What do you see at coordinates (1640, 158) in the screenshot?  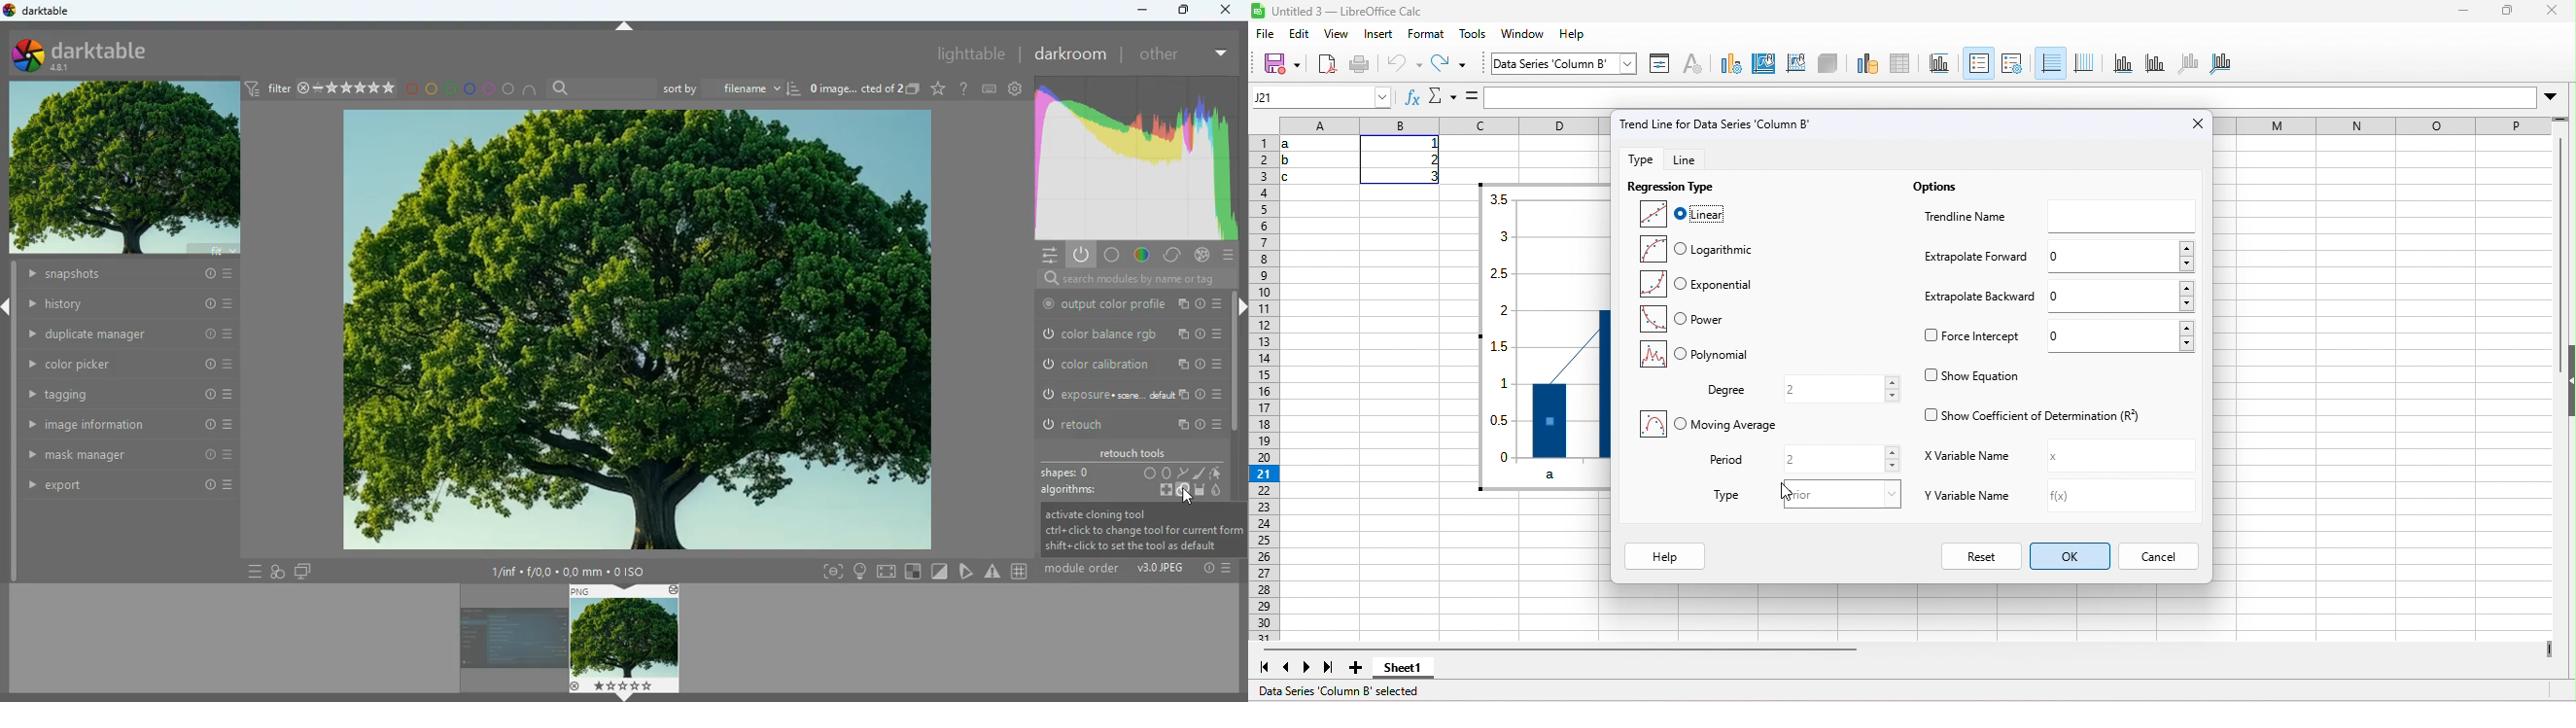 I see `type` at bounding box center [1640, 158].